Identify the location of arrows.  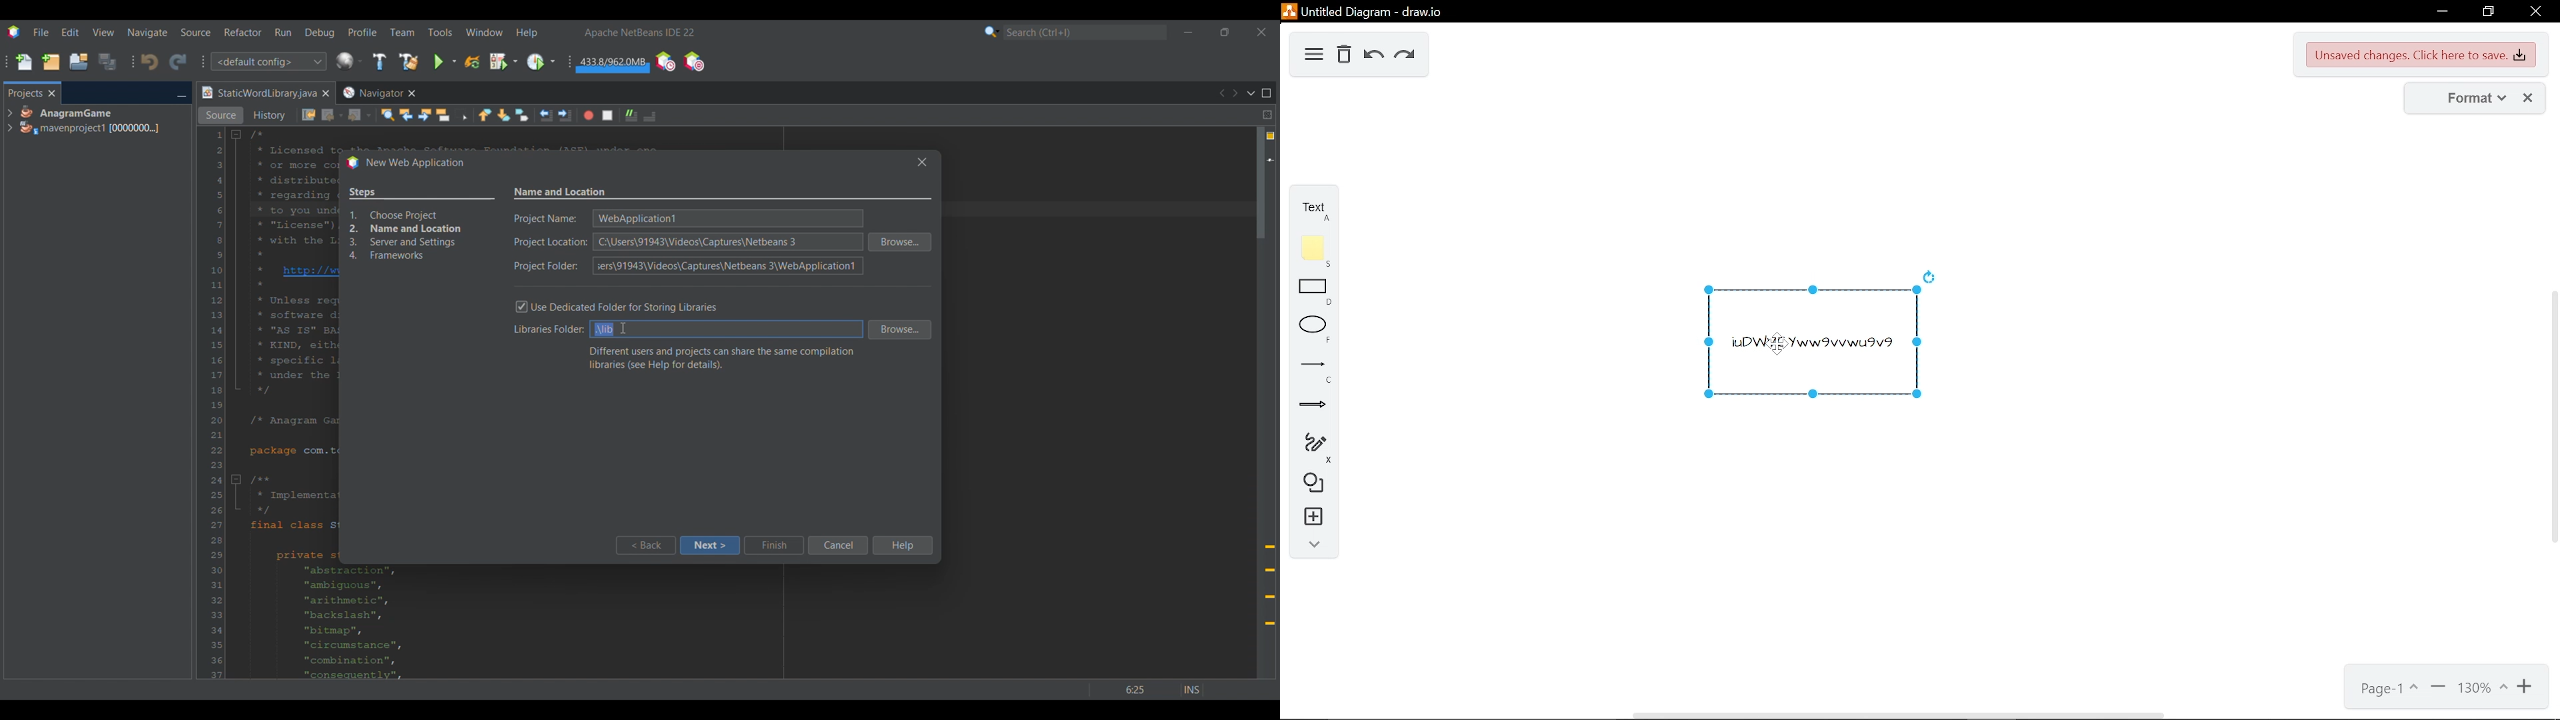
(1307, 404).